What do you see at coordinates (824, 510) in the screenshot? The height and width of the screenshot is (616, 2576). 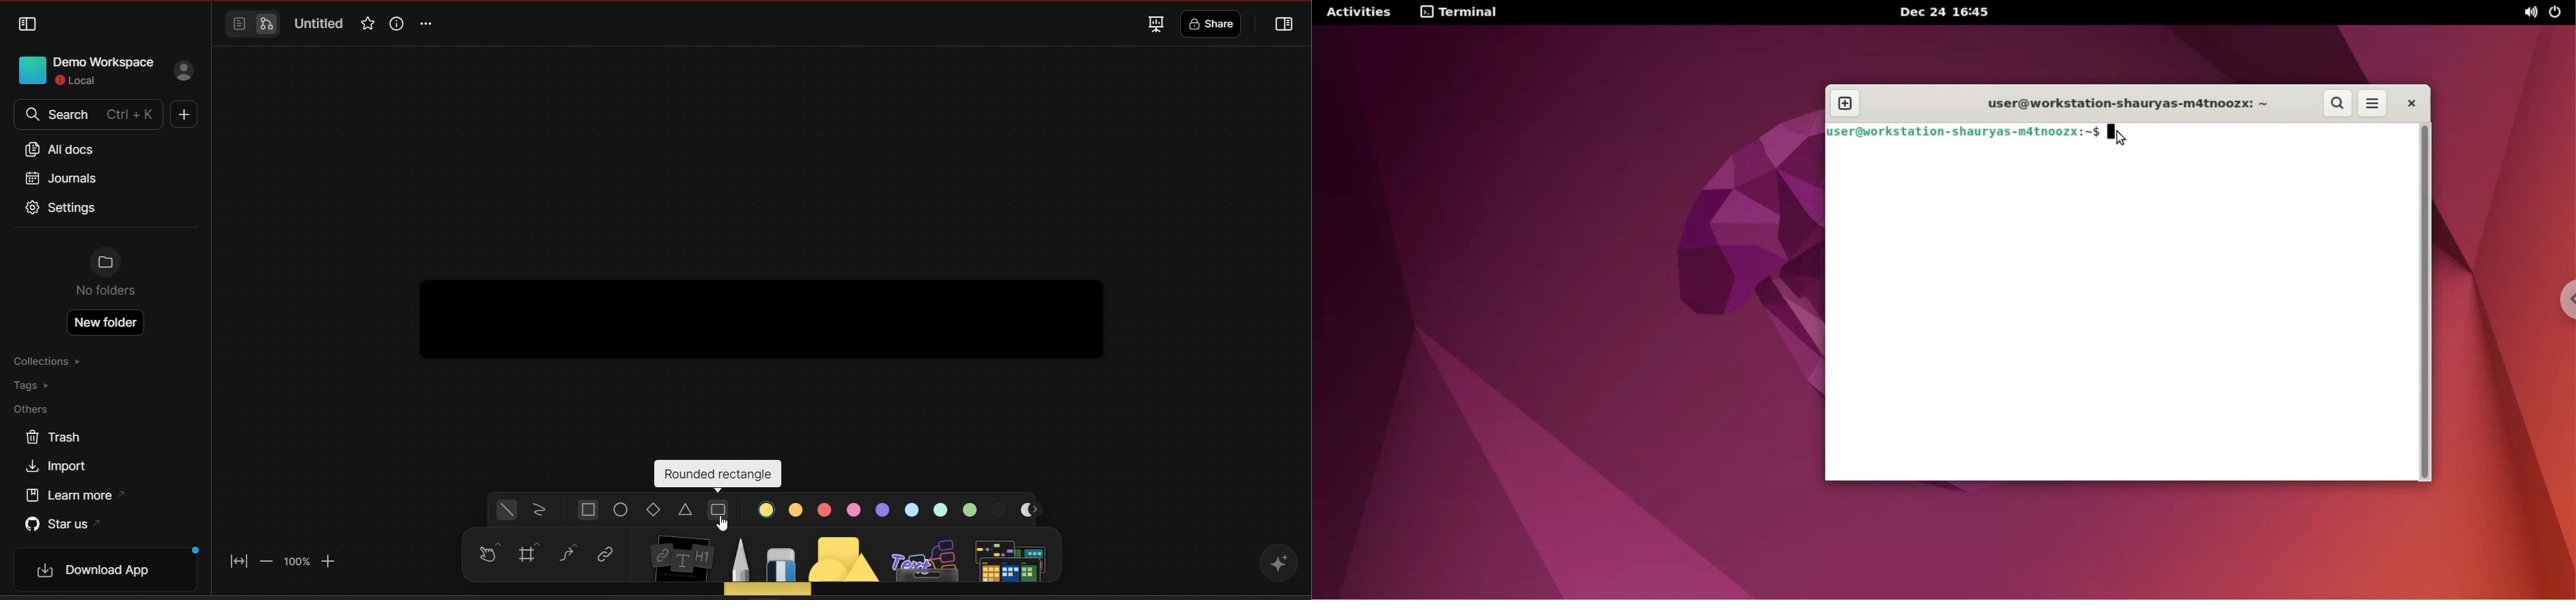 I see `color 3` at bounding box center [824, 510].